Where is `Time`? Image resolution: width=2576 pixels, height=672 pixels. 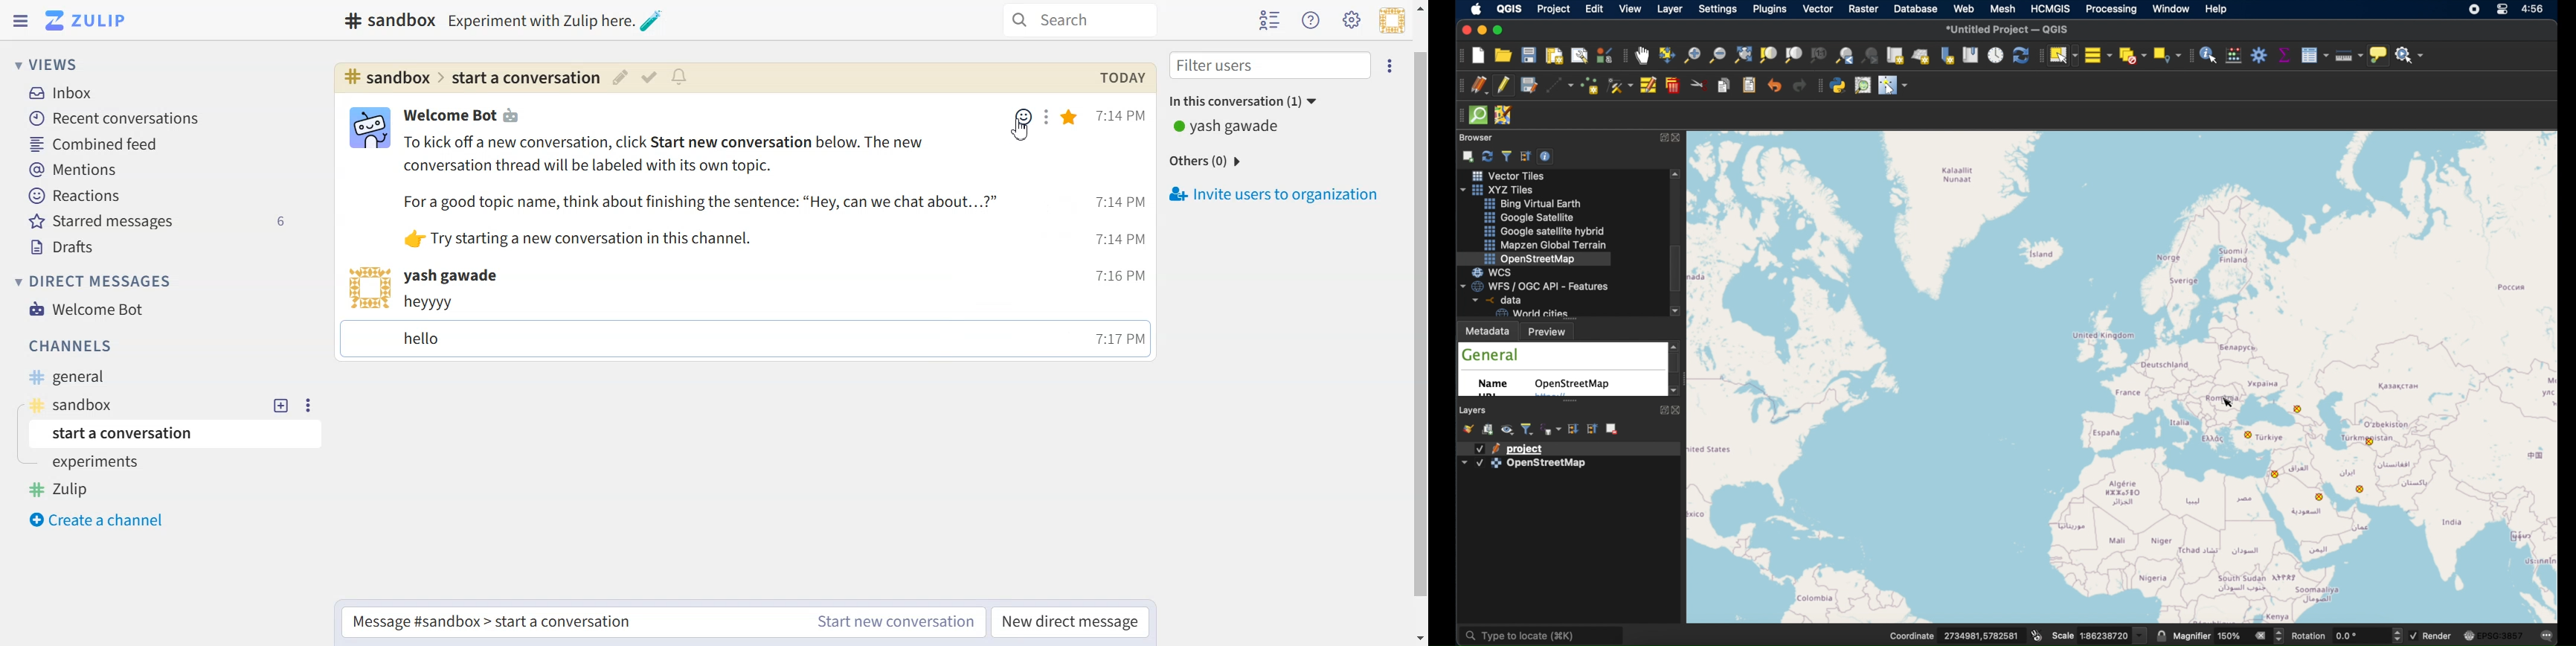
Time is located at coordinates (1120, 228).